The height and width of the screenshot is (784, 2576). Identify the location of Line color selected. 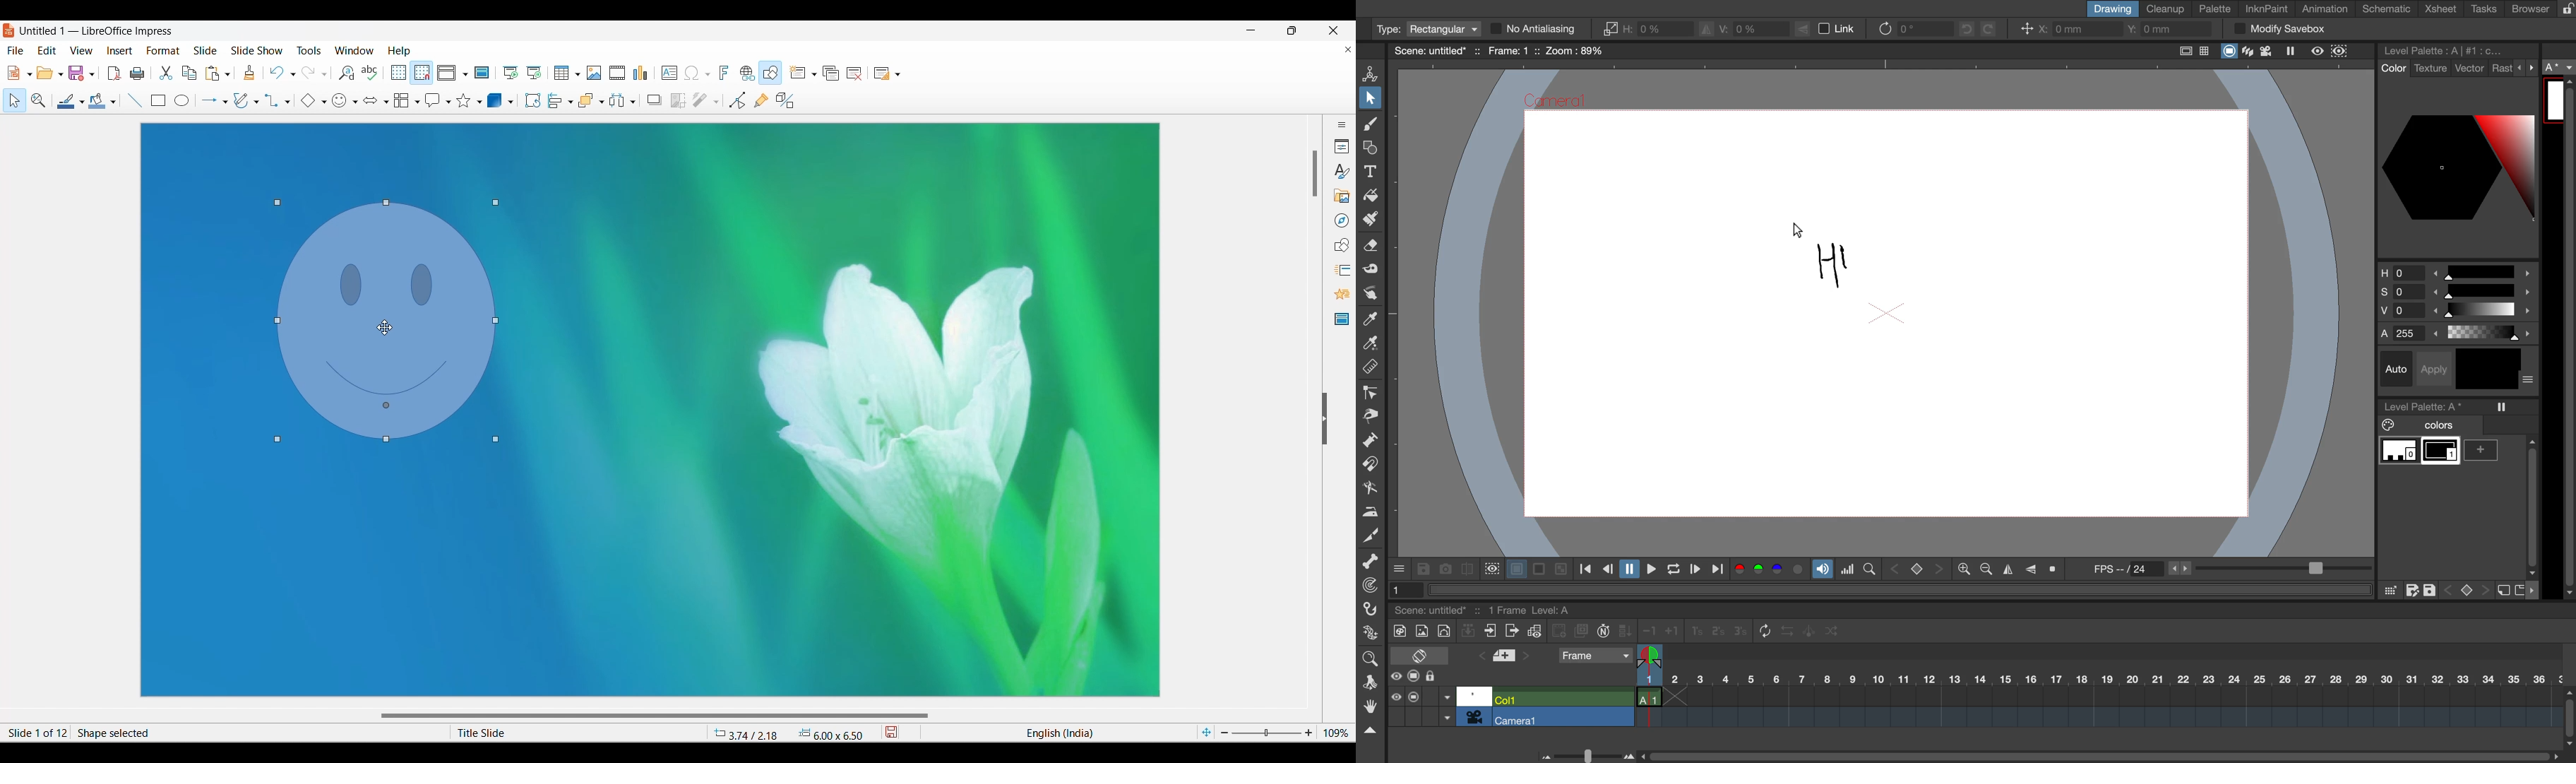
(66, 101).